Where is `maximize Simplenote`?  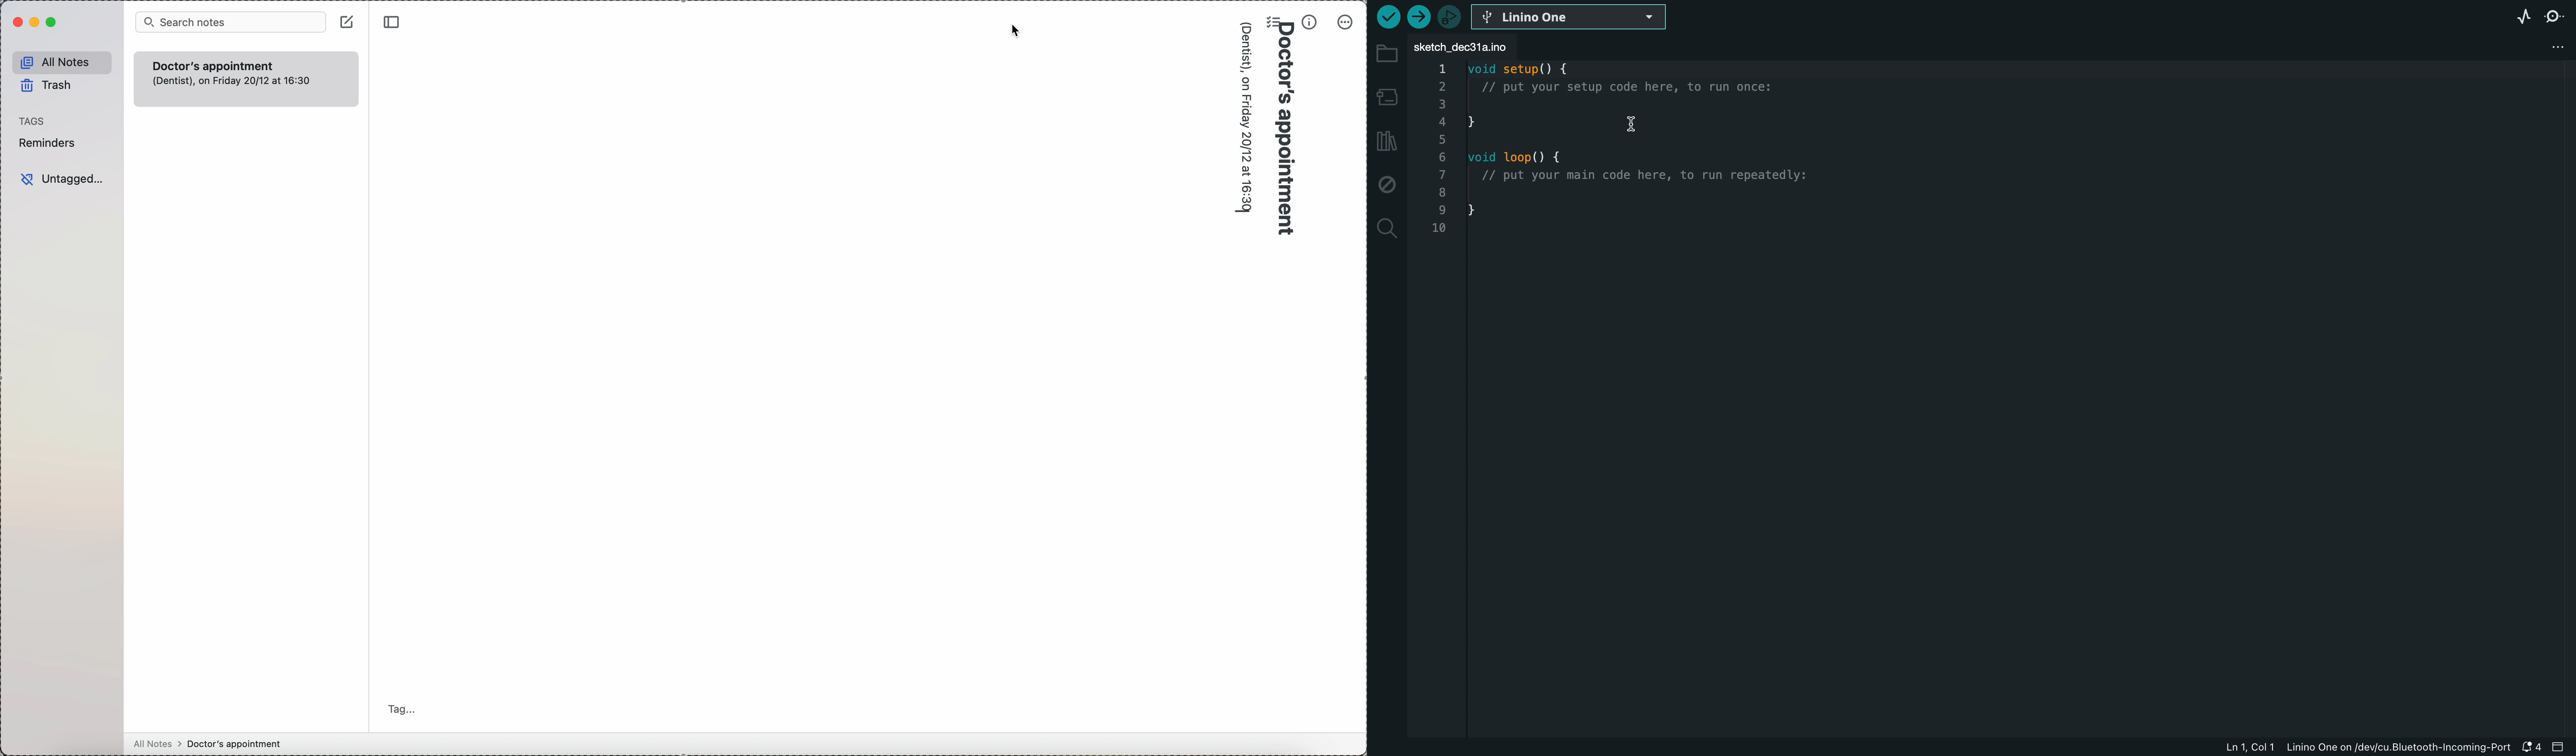
maximize Simplenote is located at coordinates (53, 23).